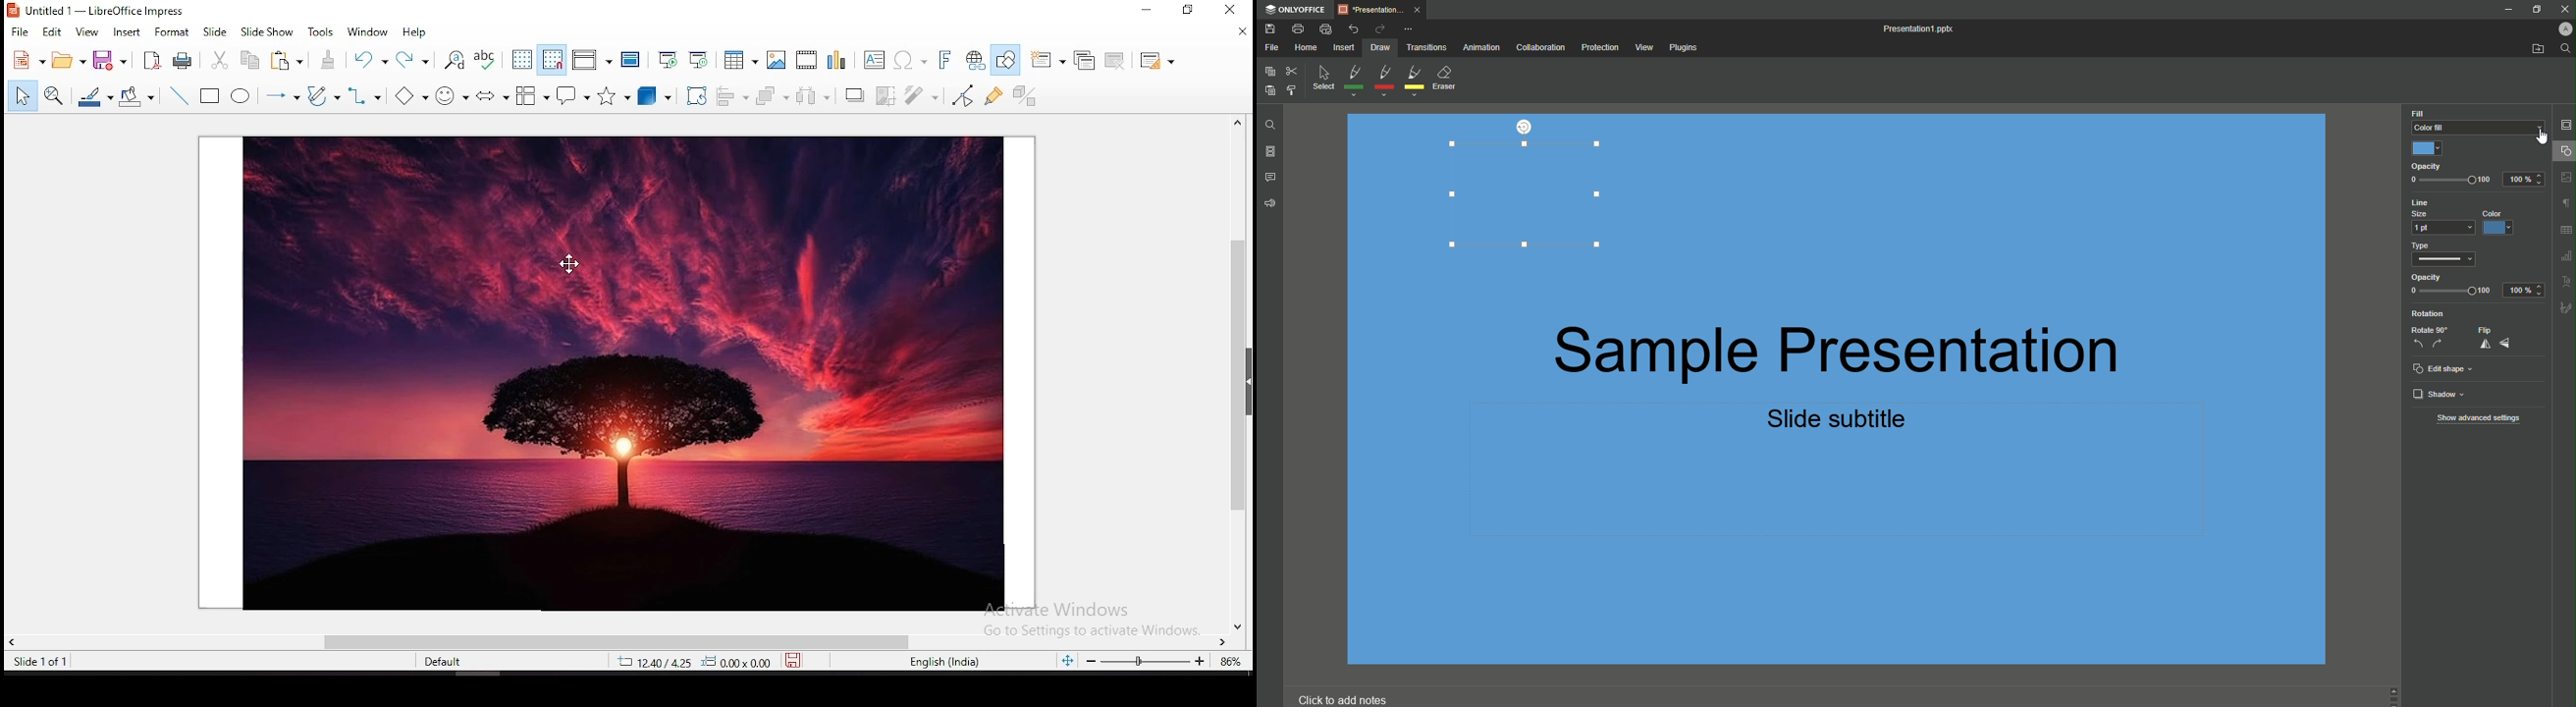 This screenshot has height=728, width=2576. Describe the element at coordinates (887, 96) in the screenshot. I see `crop image` at that location.